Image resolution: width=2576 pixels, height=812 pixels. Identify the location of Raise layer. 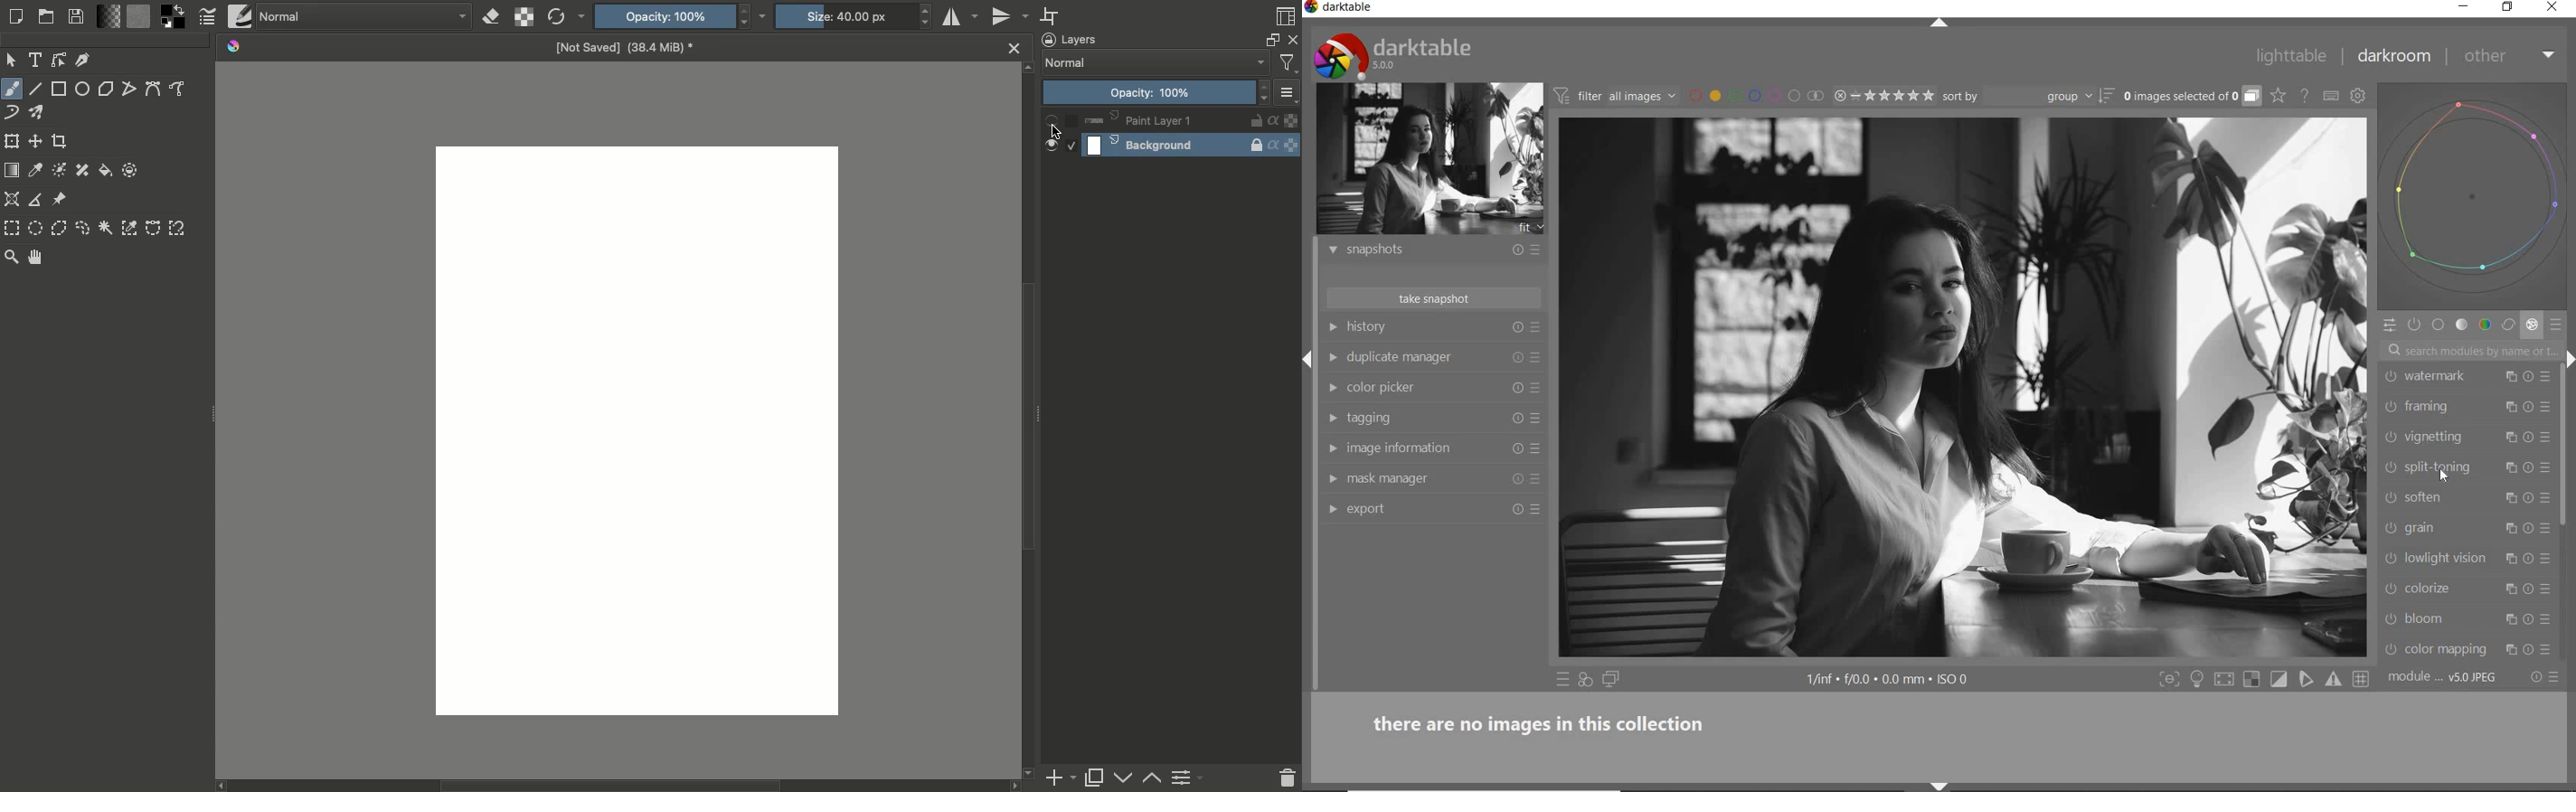
(1124, 779).